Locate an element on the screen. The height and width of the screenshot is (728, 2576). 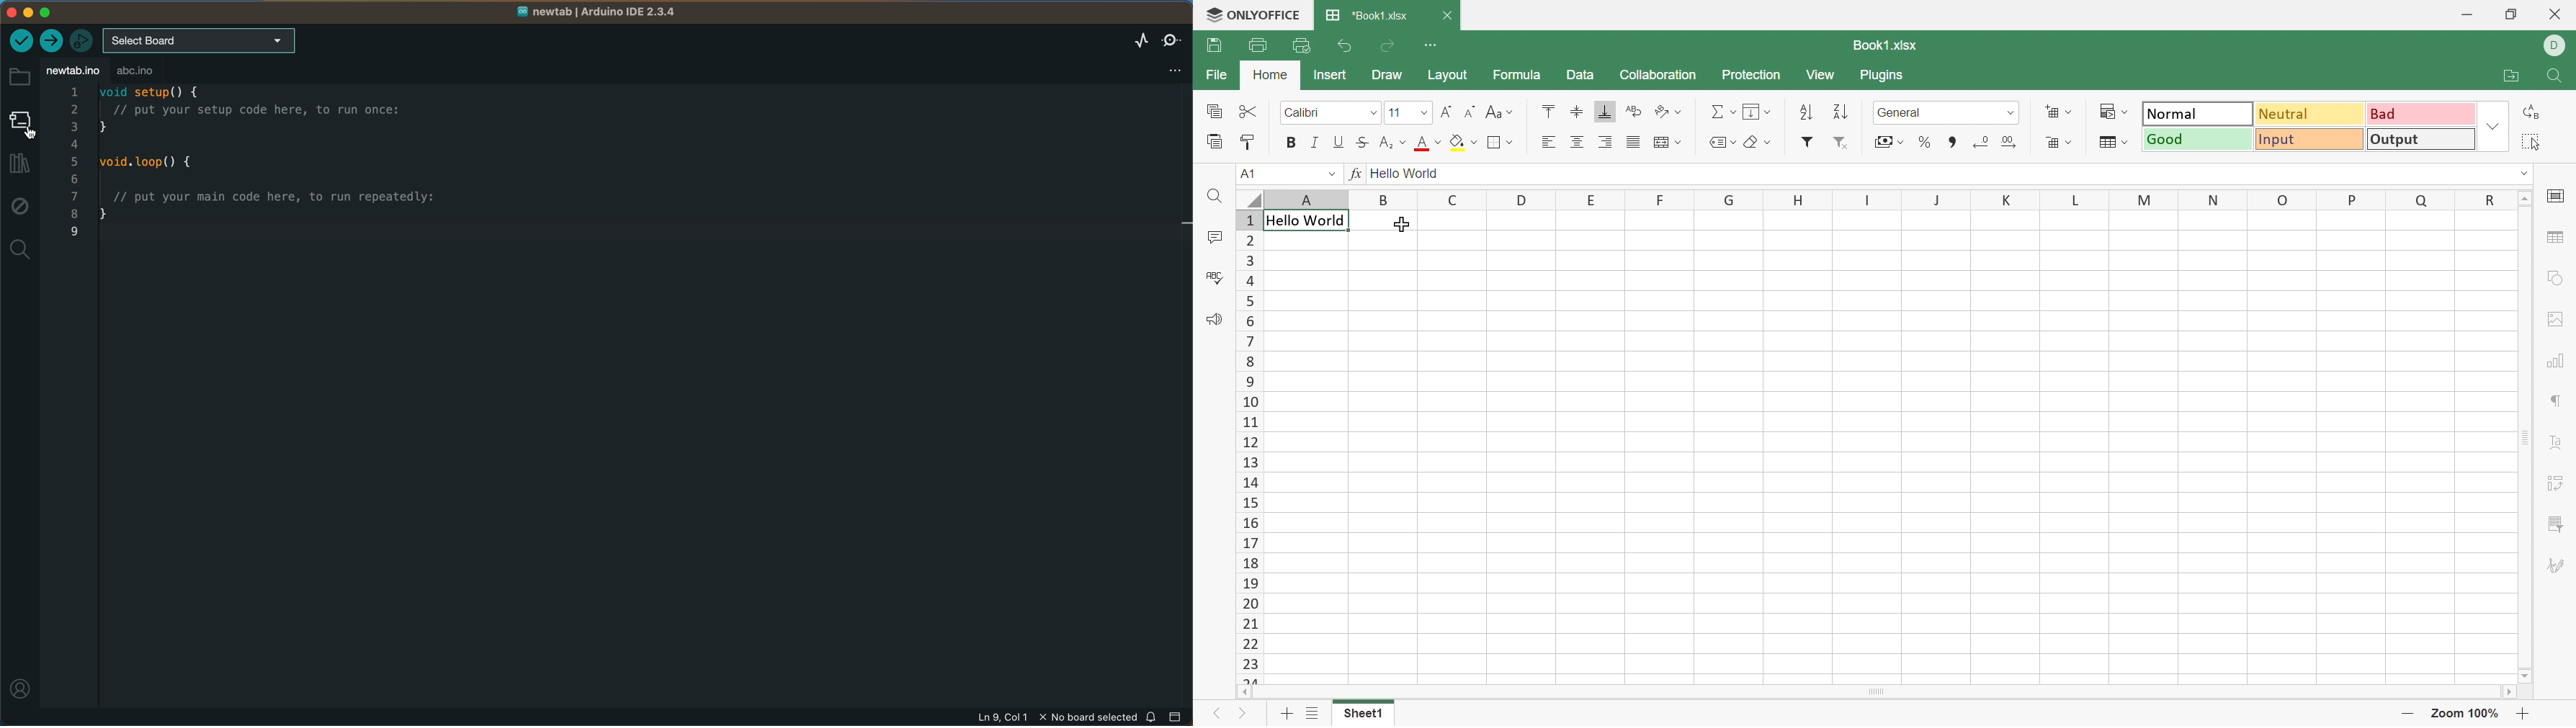
Wrap text is located at coordinates (1667, 143).